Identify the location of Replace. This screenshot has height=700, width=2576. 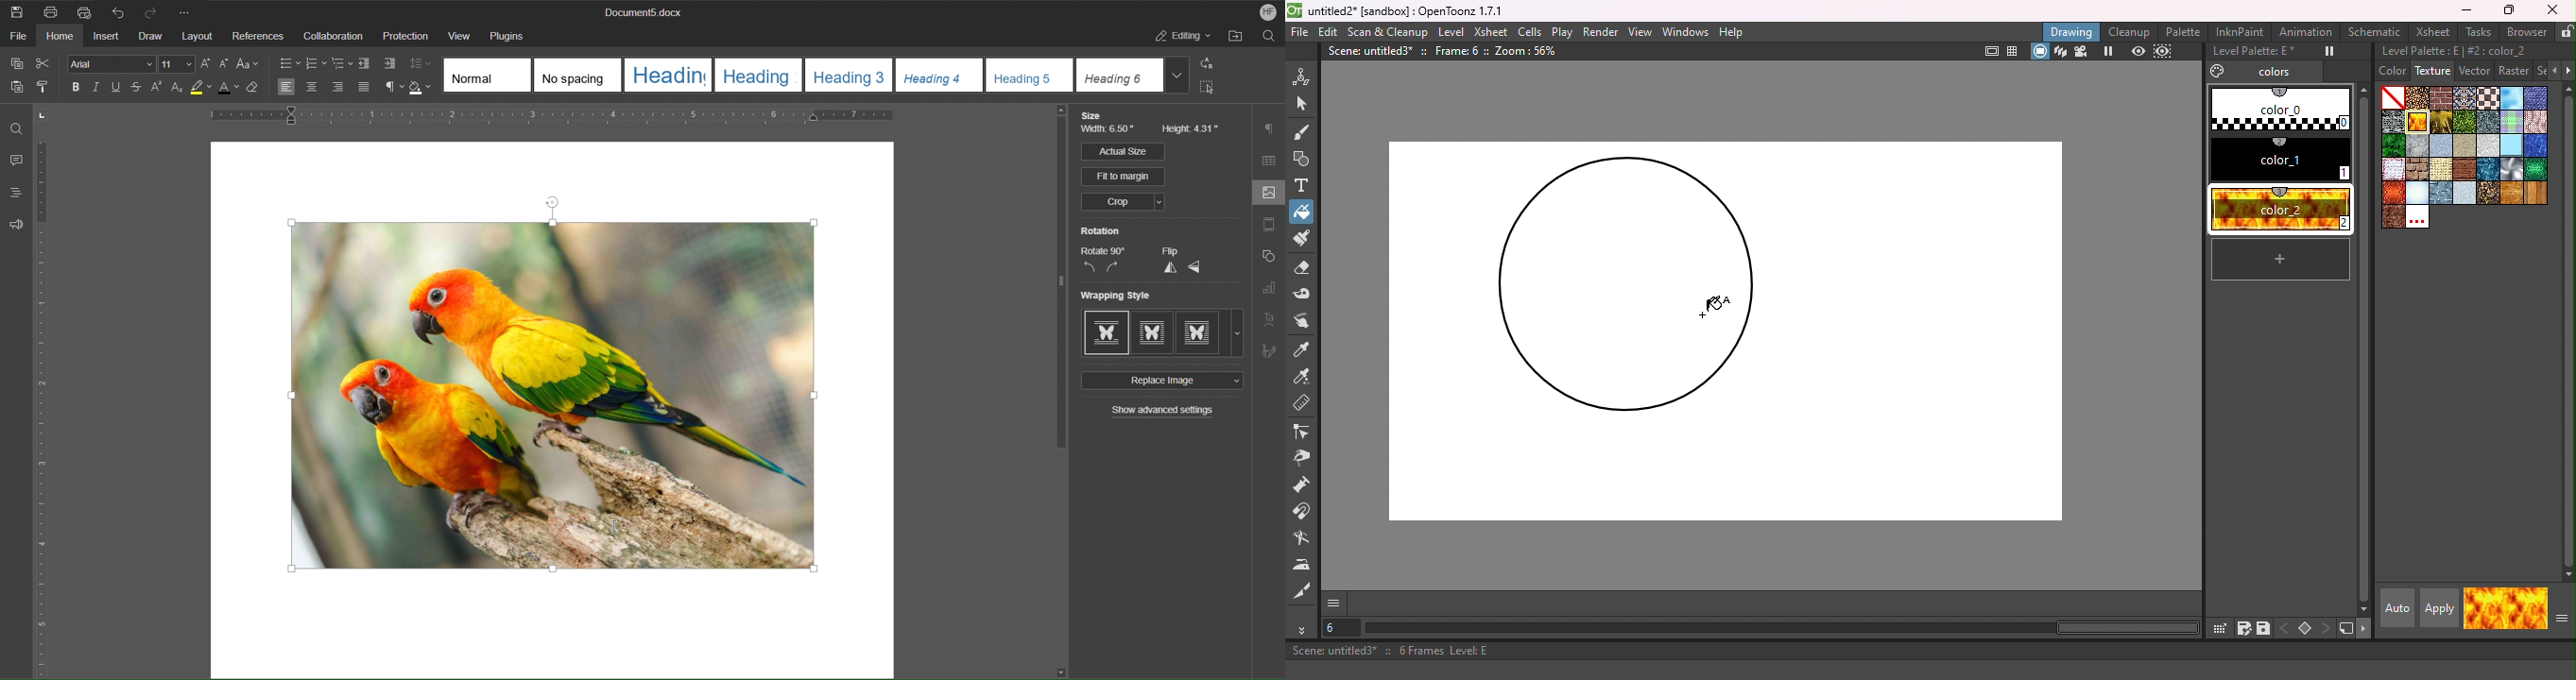
(1211, 64).